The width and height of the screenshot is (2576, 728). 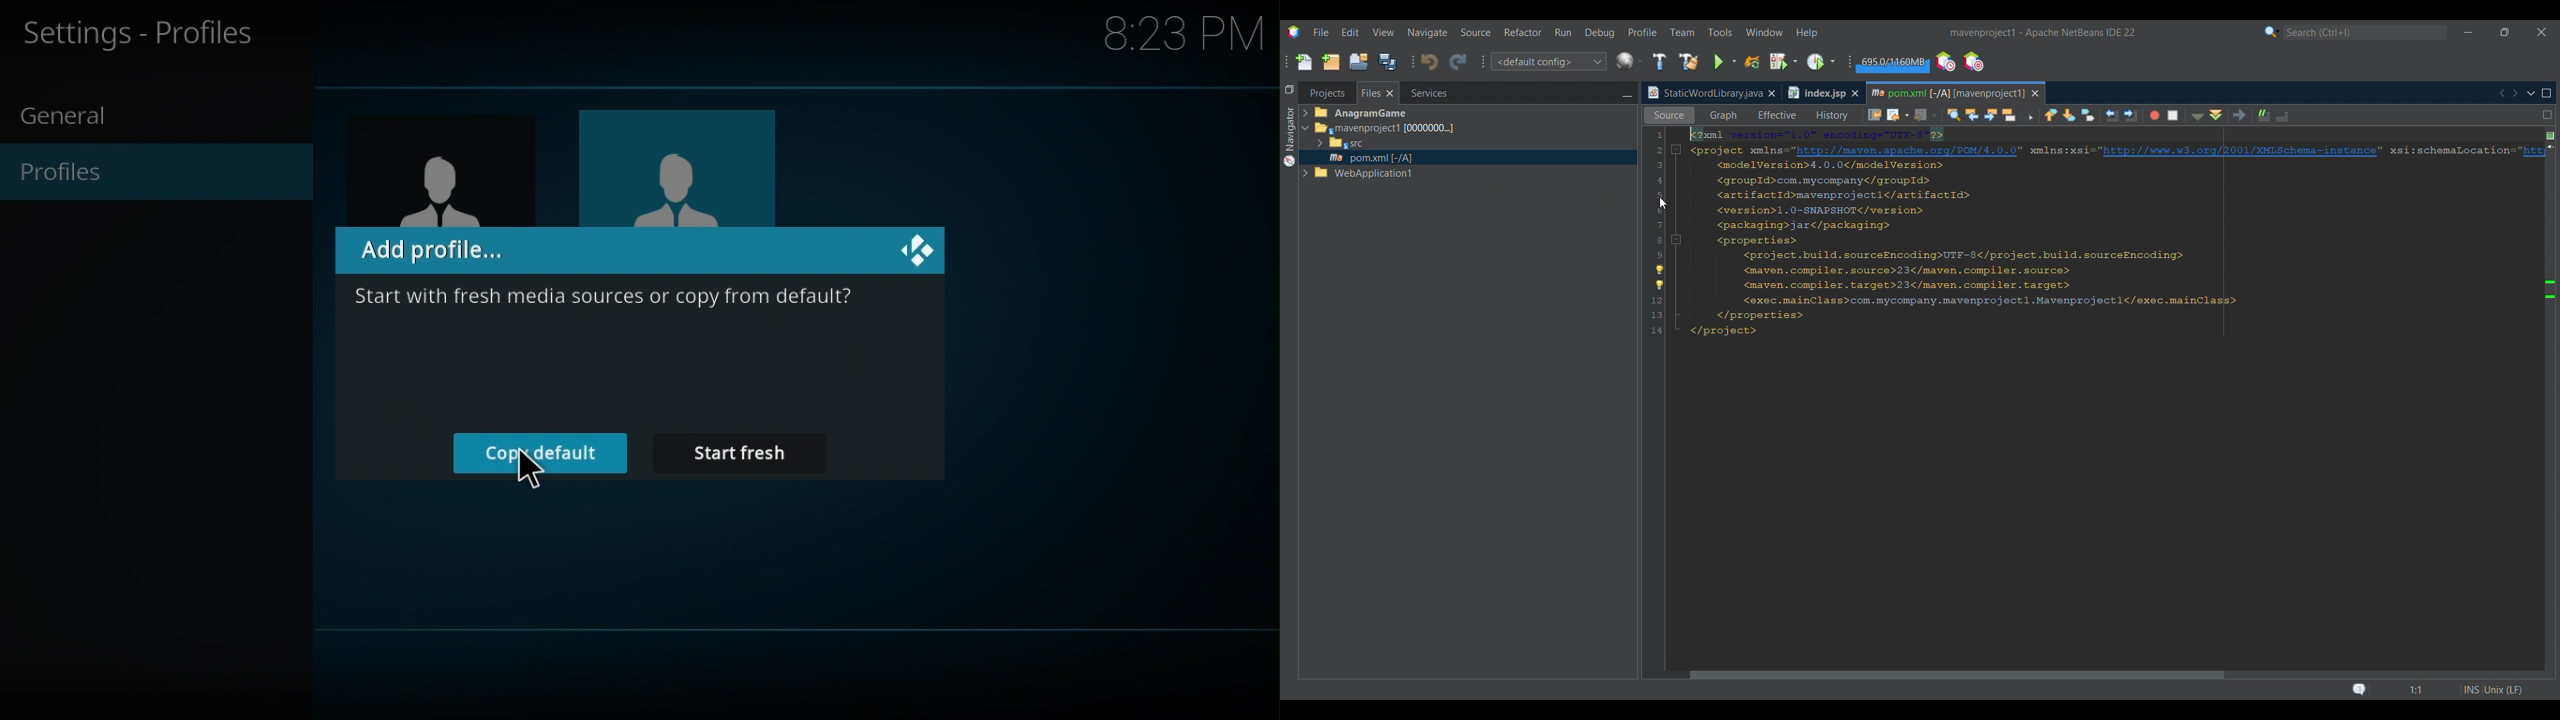 I want to click on Build main project, so click(x=1659, y=61).